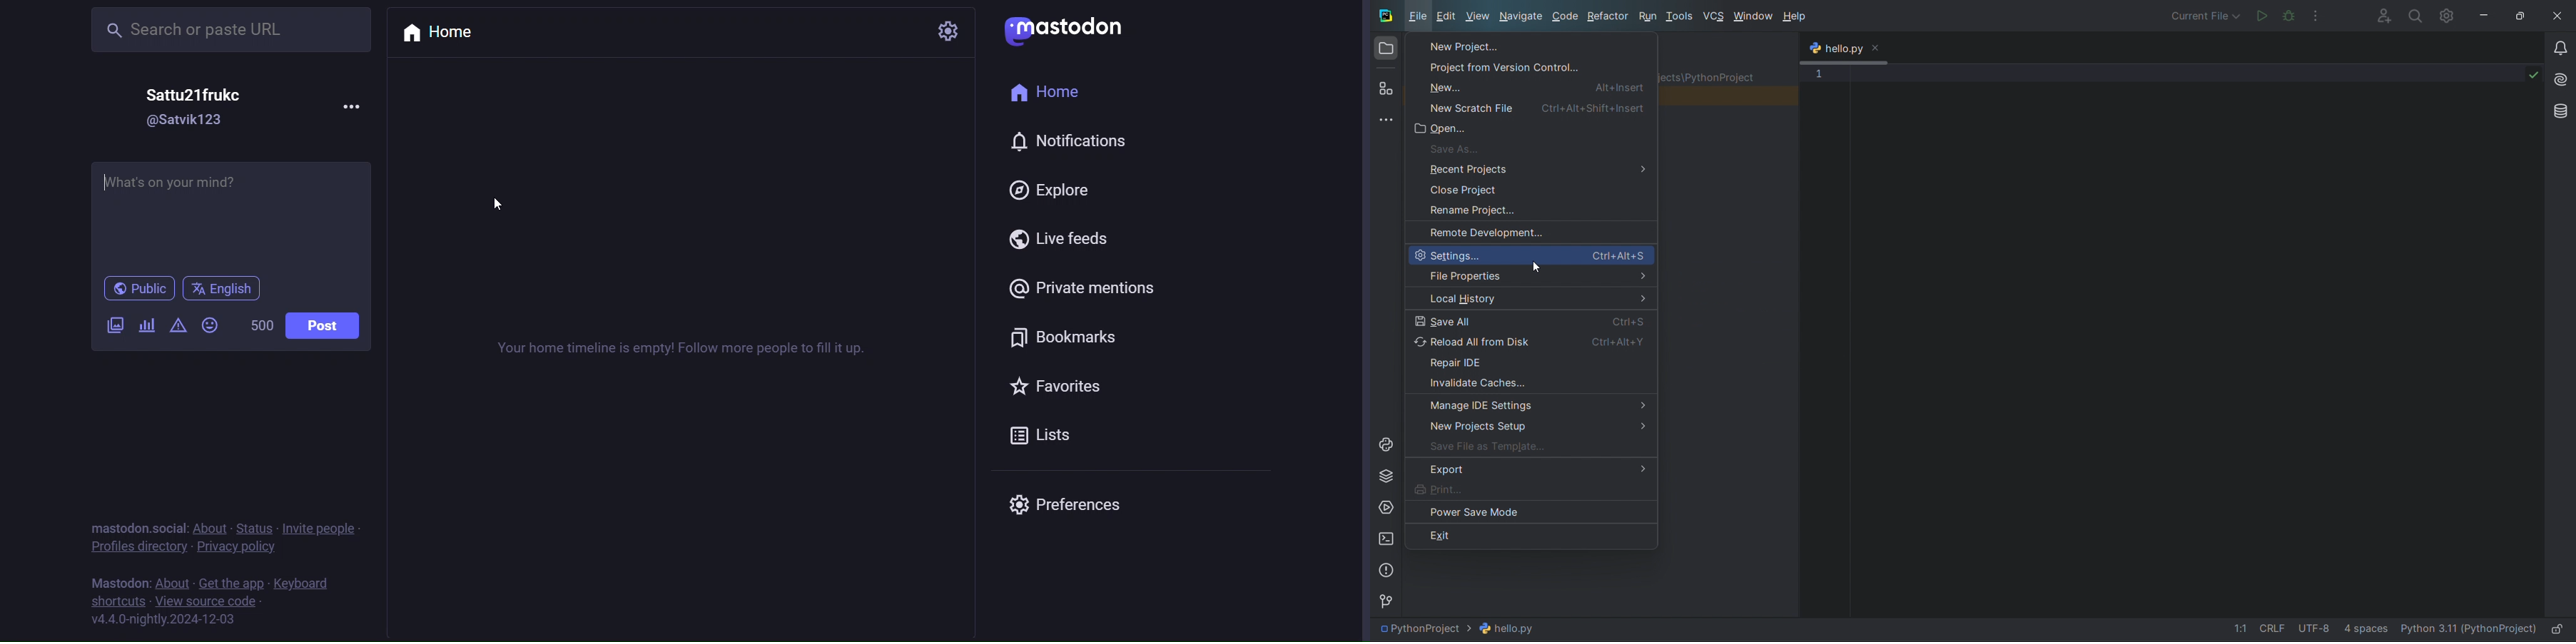 This screenshot has width=2576, height=644. Describe the element at coordinates (305, 584) in the screenshot. I see `keyboard` at that location.